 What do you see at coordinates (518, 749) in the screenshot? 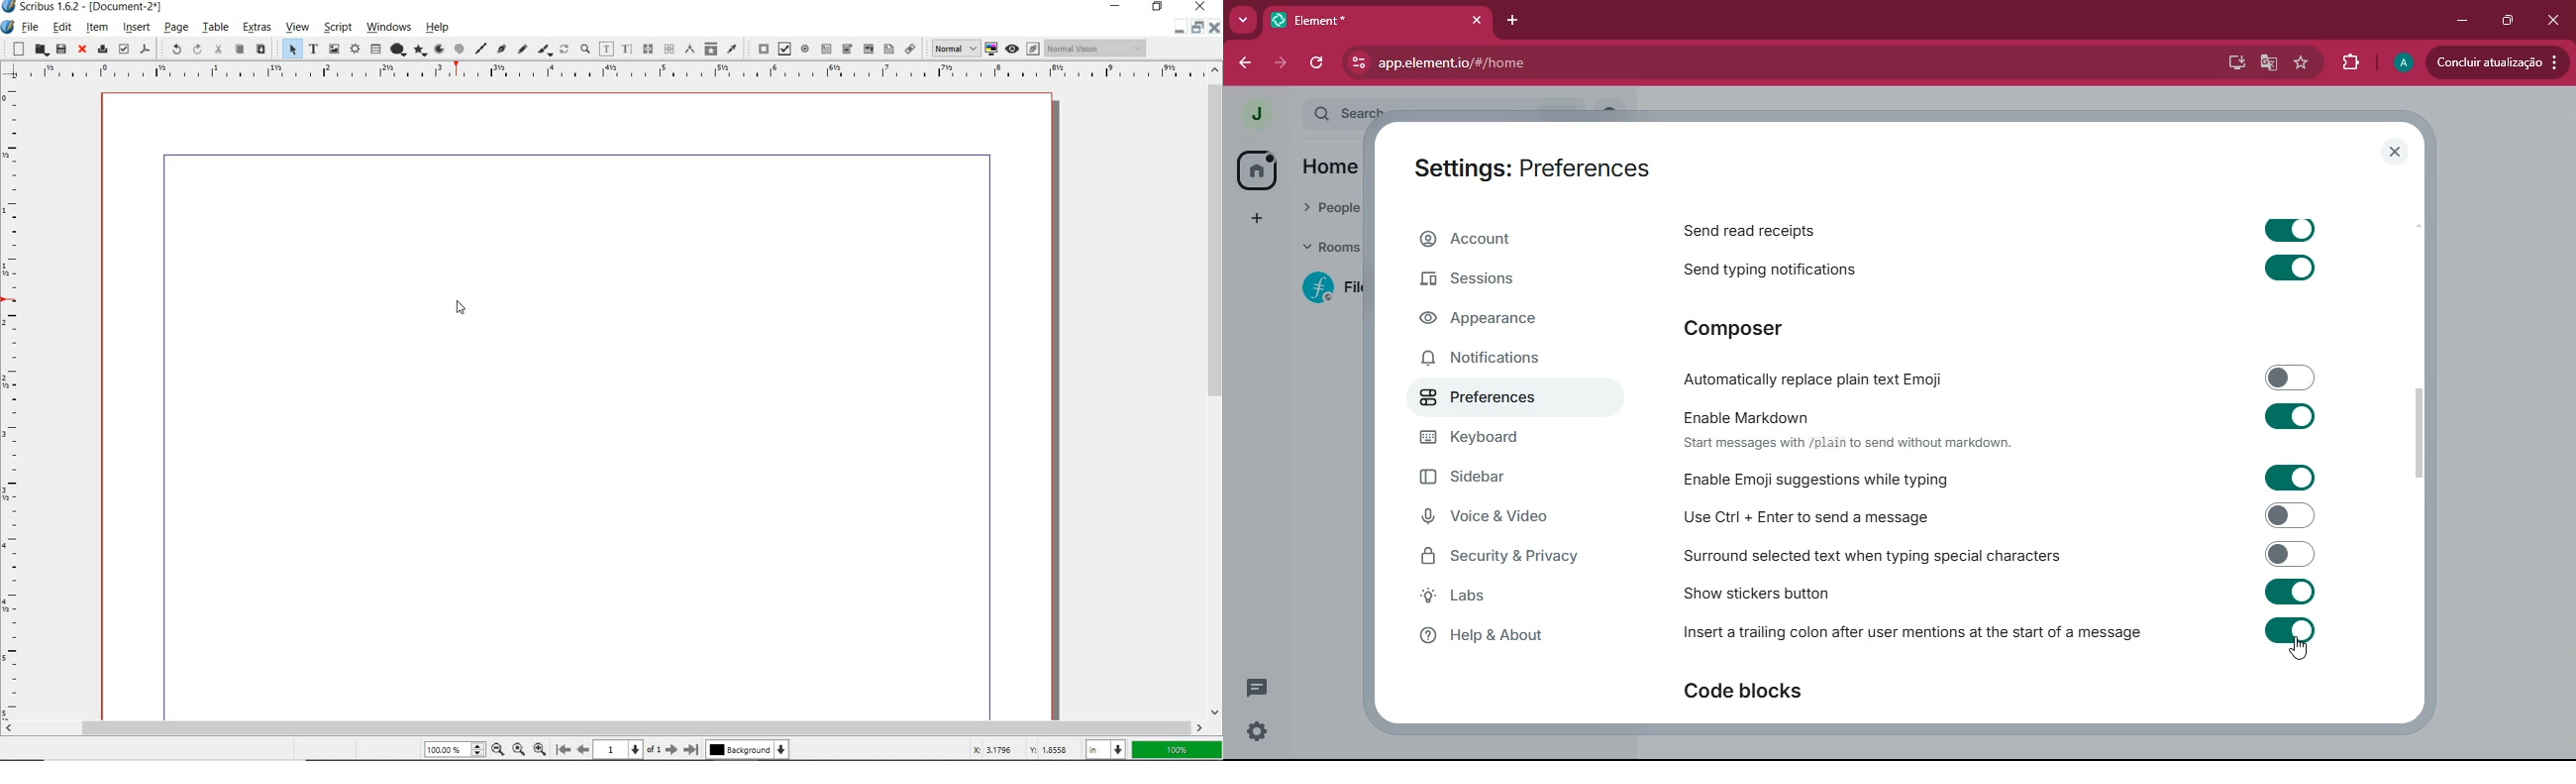
I see `zoom to` at bounding box center [518, 749].